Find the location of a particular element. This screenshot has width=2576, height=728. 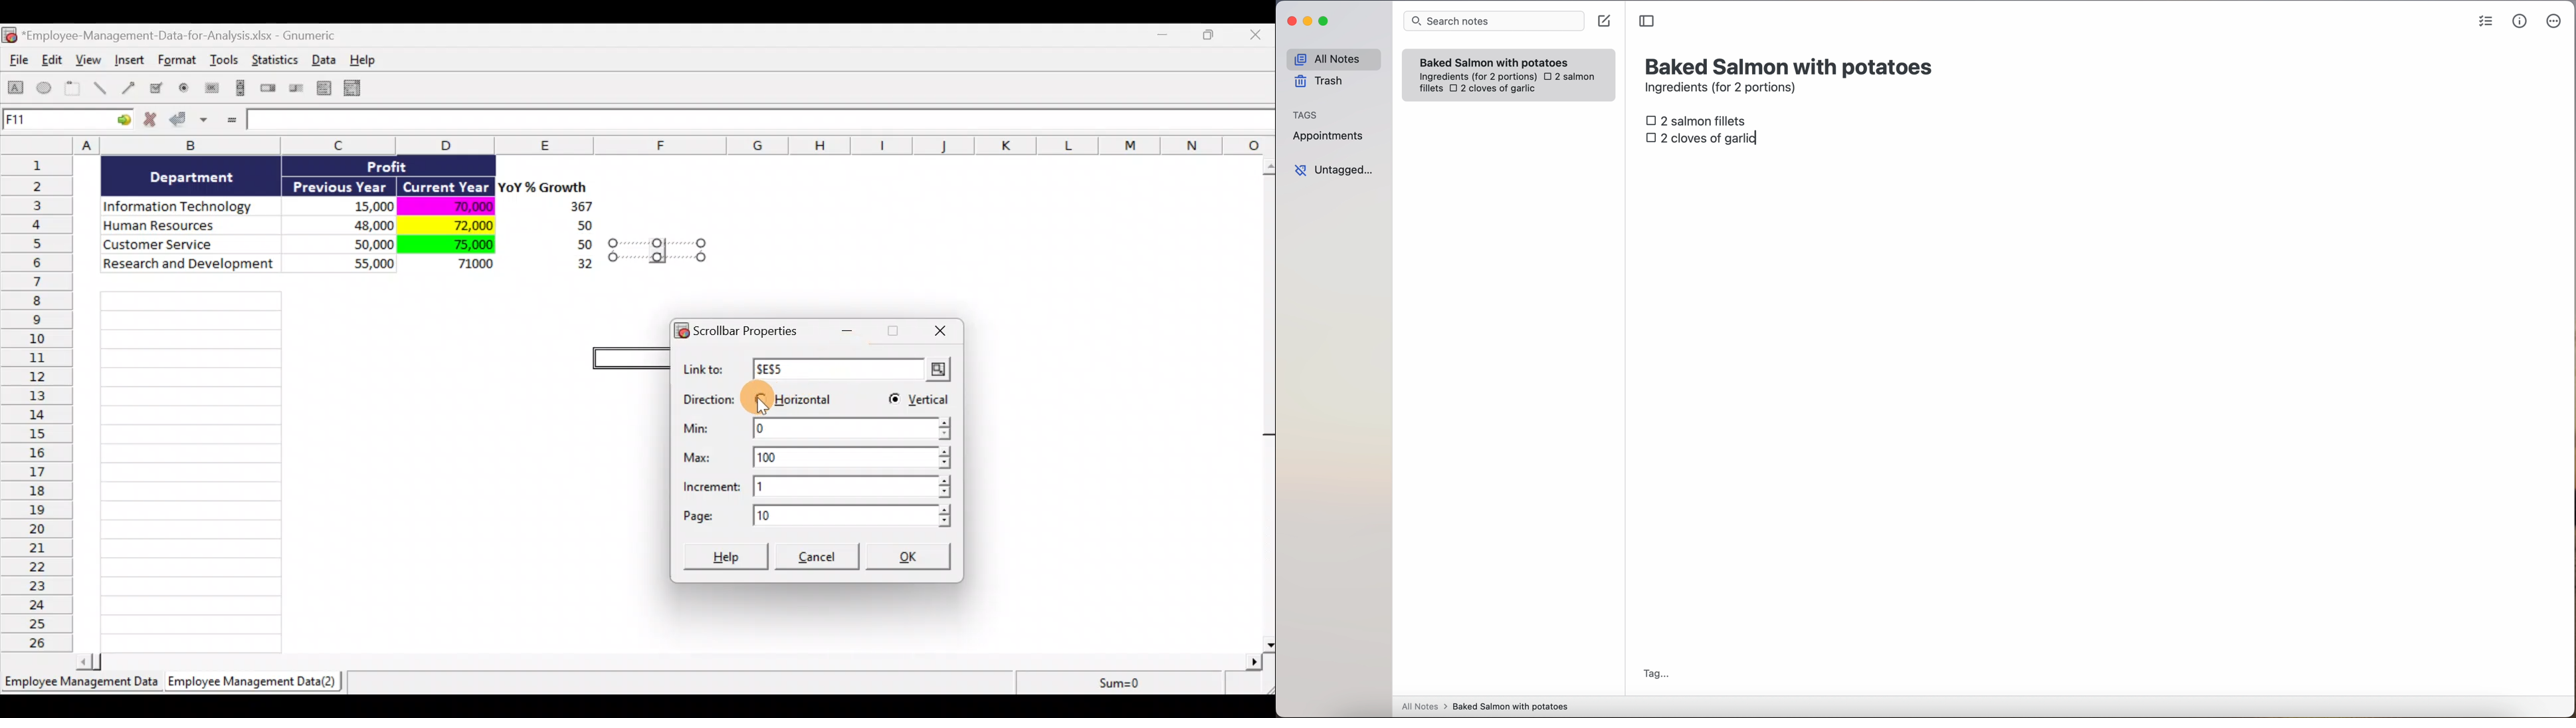

ingredients (for 2 portions) is located at coordinates (1724, 89).